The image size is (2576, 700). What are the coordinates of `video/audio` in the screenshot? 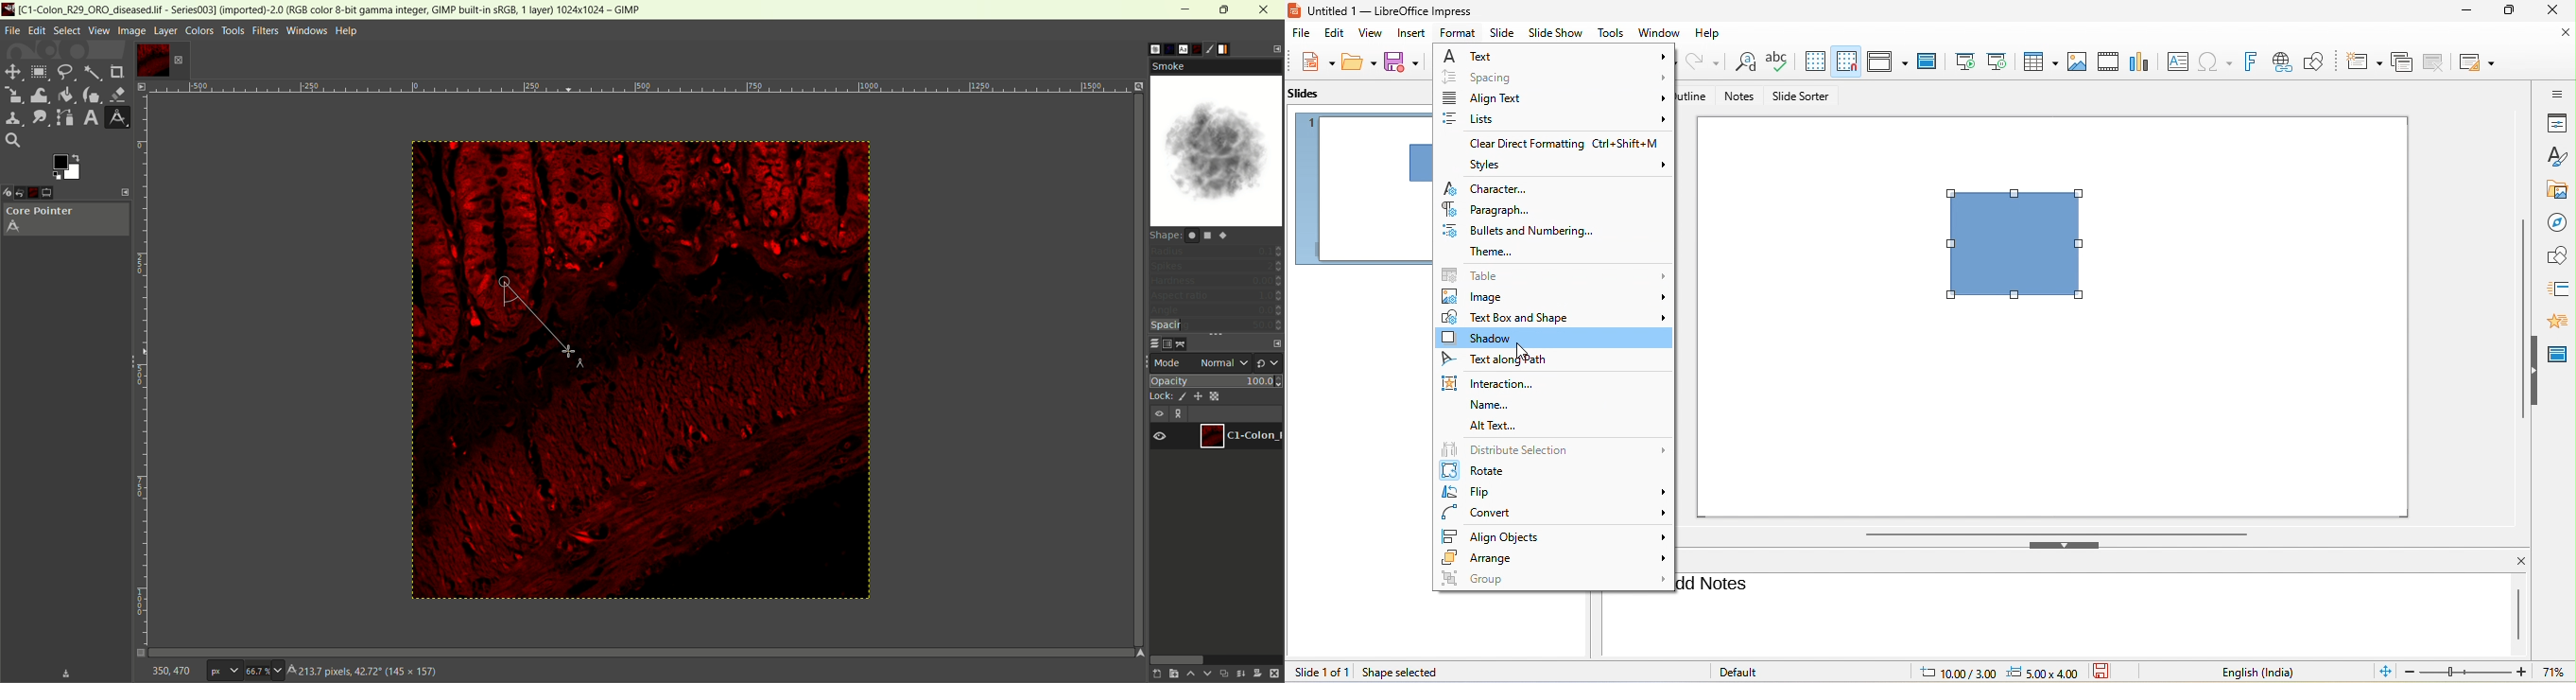 It's located at (2107, 60).